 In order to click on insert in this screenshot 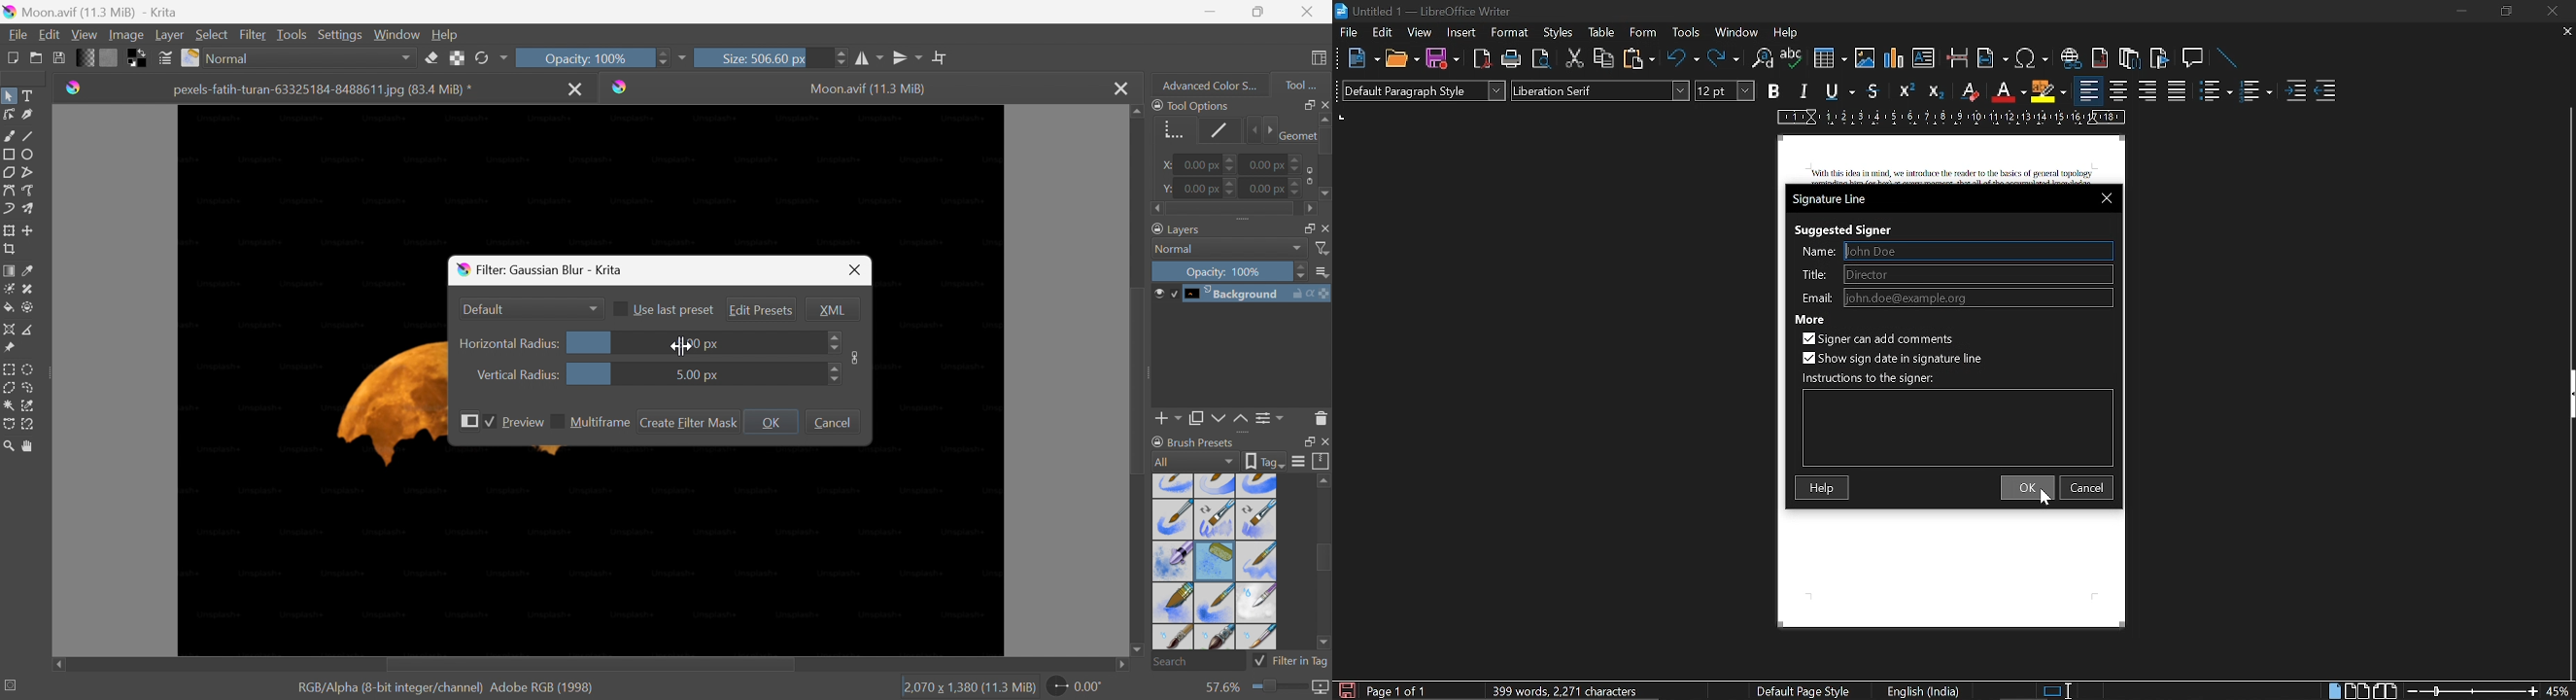, I will do `click(1460, 32)`.